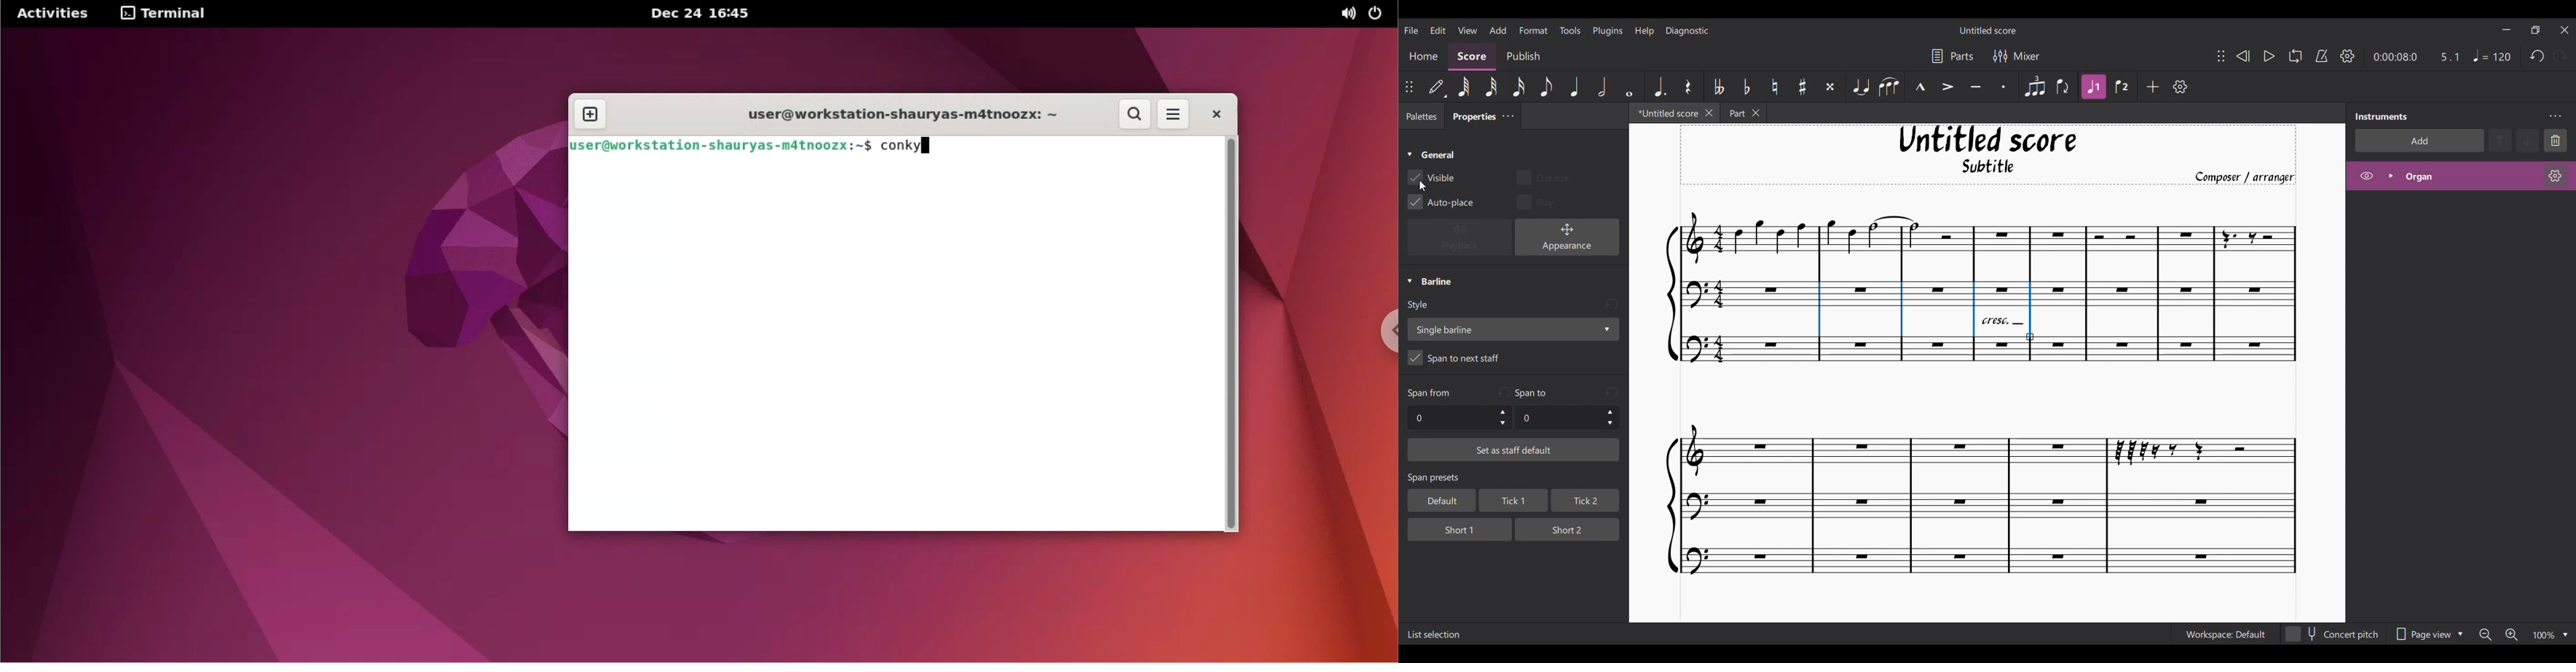  What do you see at coordinates (1688, 87) in the screenshot?
I see `Rest` at bounding box center [1688, 87].